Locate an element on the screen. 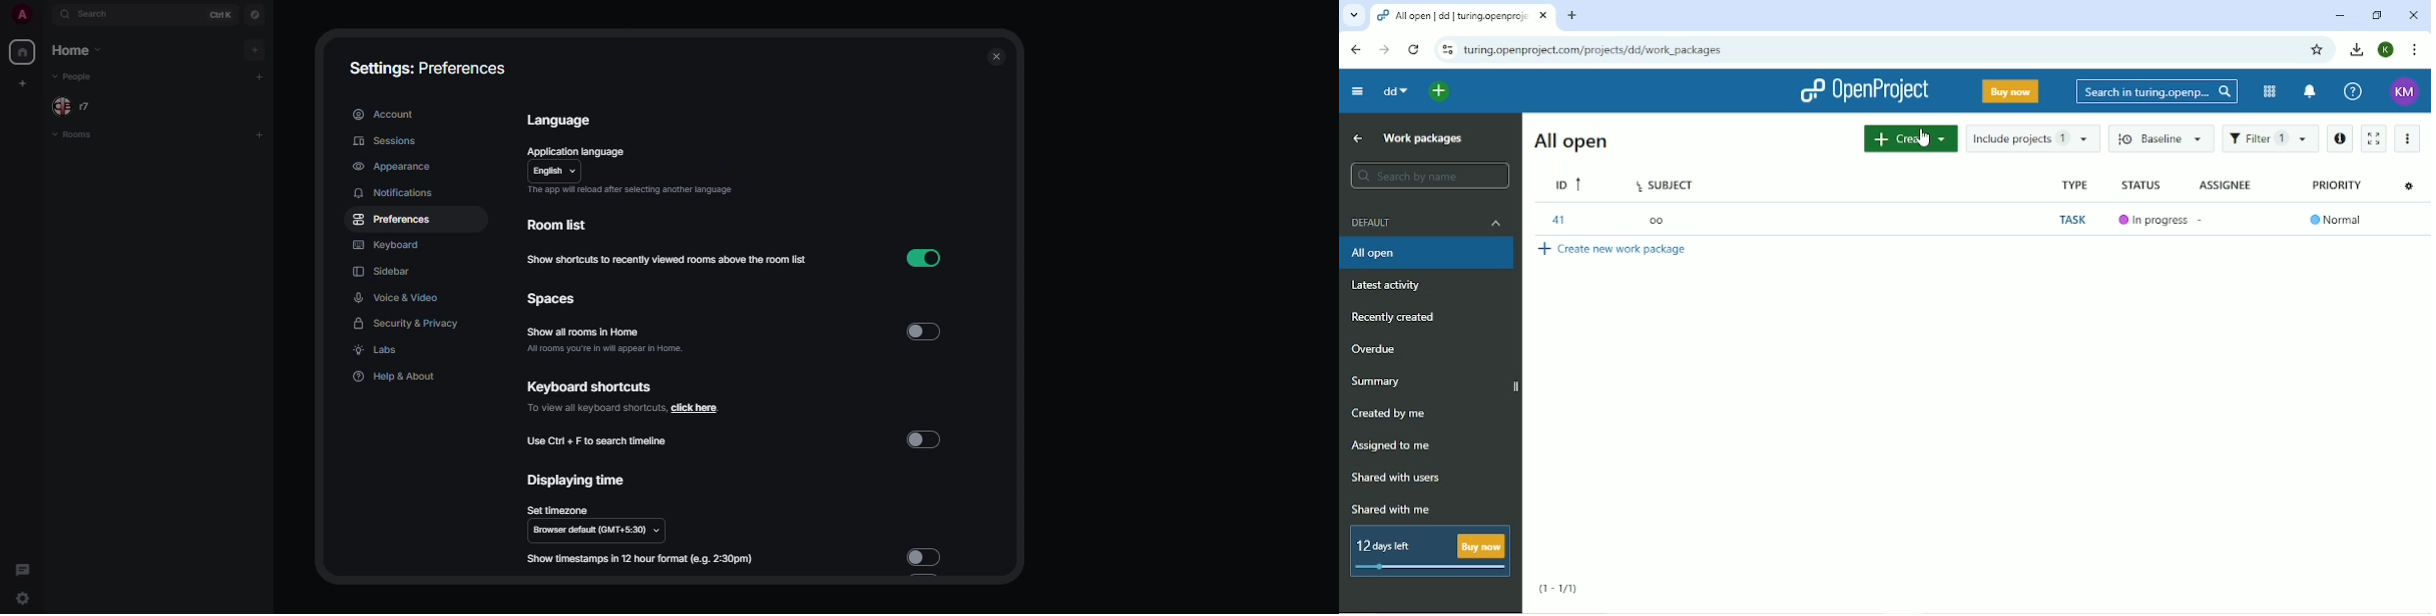 This screenshot has width=2436, height=616. application language is located at coordinates (583, 152).